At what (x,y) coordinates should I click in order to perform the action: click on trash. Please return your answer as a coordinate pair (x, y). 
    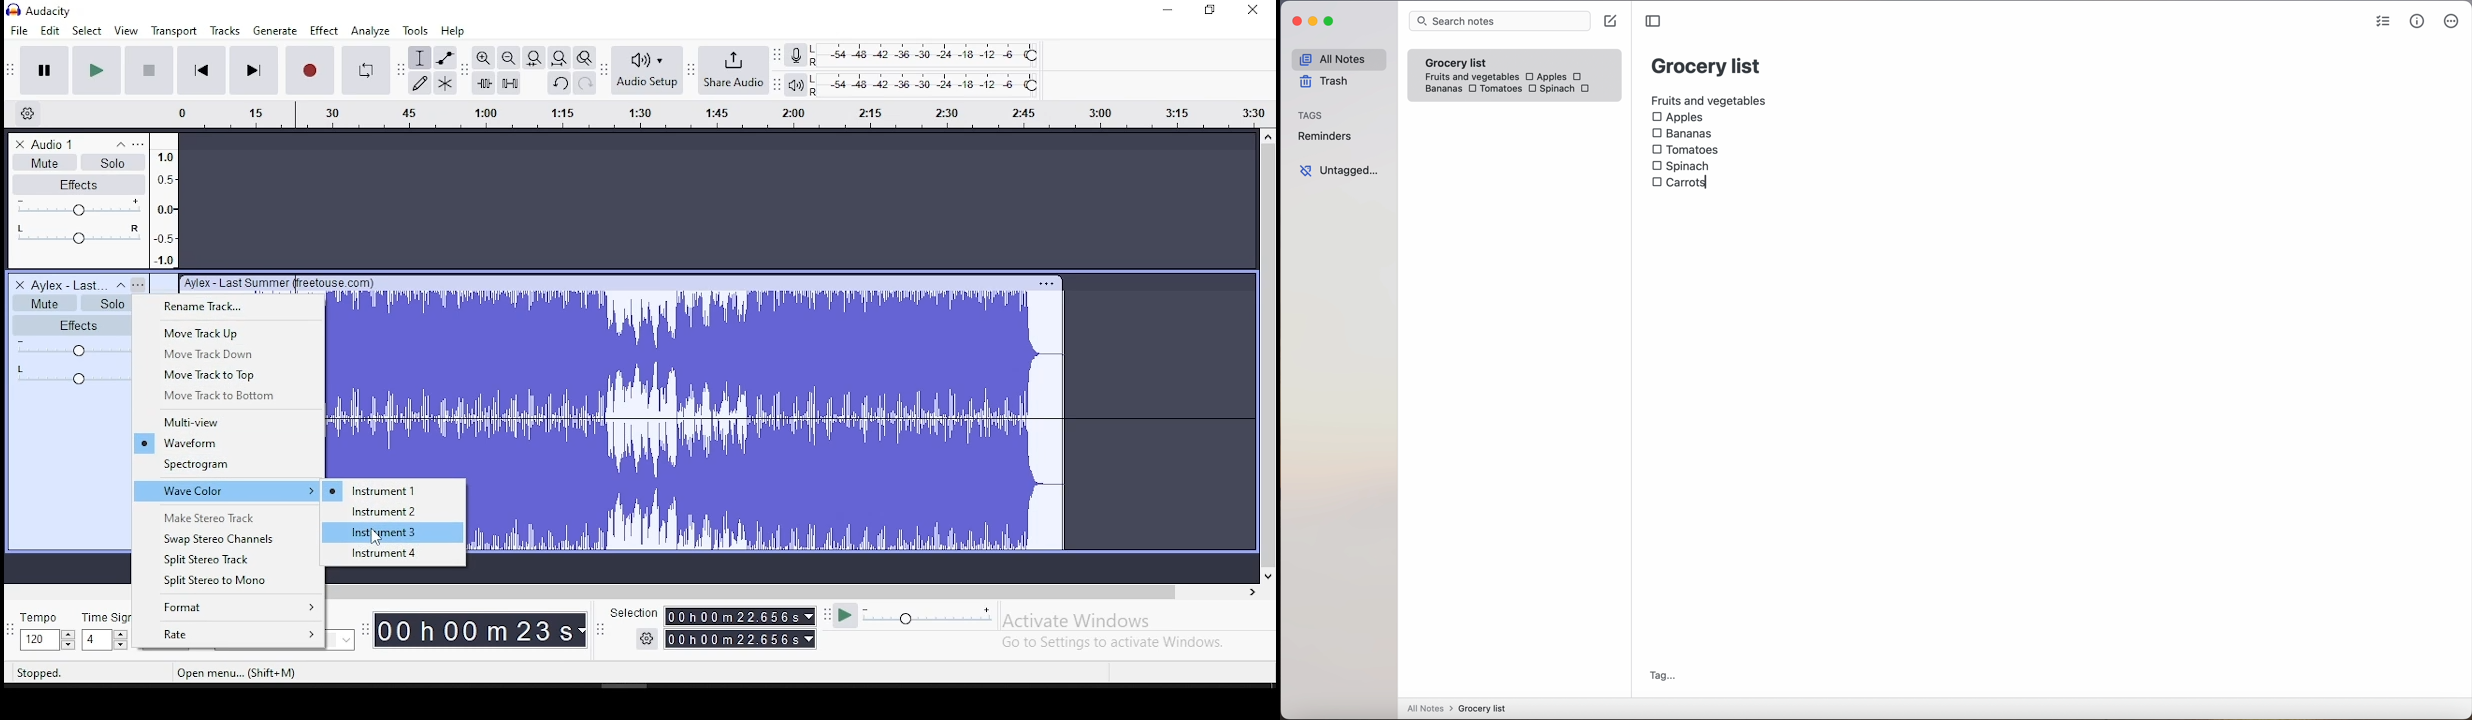
    Looking at the image, I should click on (1322, 83).